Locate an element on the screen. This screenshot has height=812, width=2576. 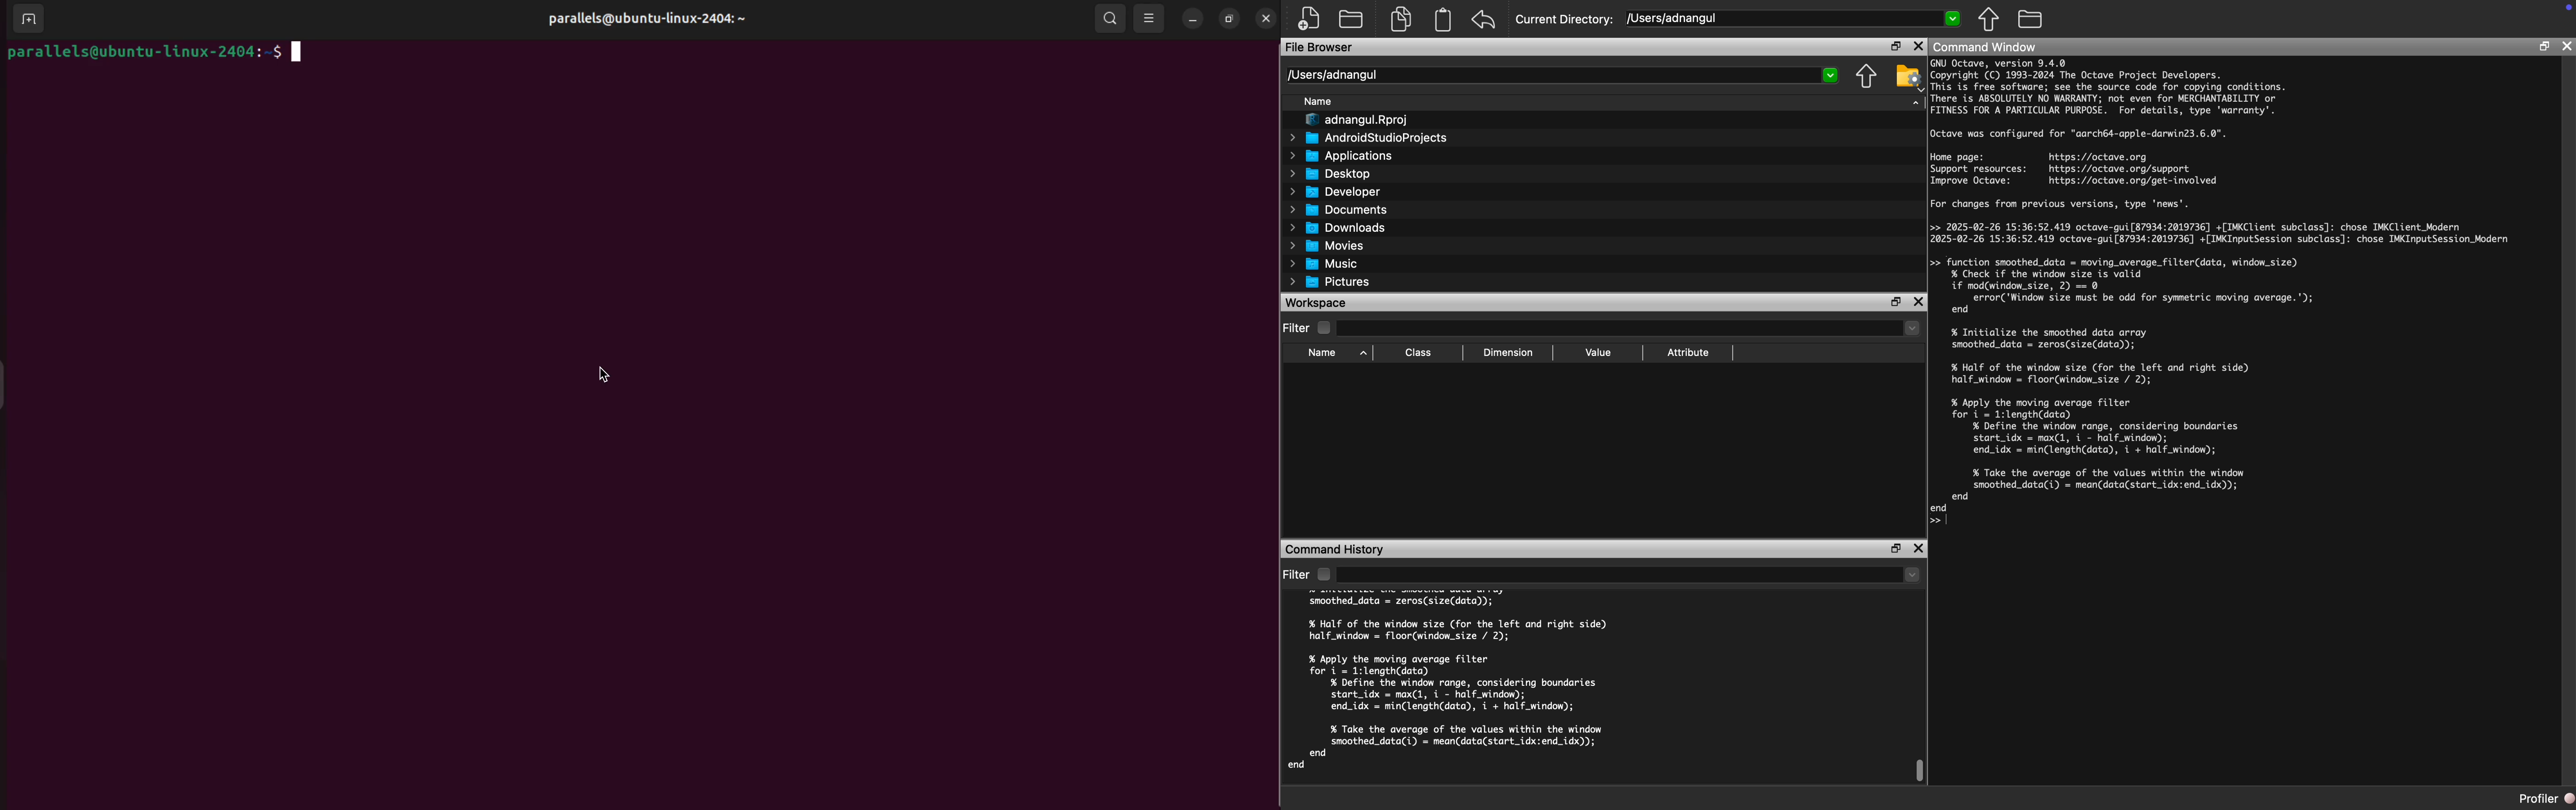
Folder is located at coordinates (2031, 18).